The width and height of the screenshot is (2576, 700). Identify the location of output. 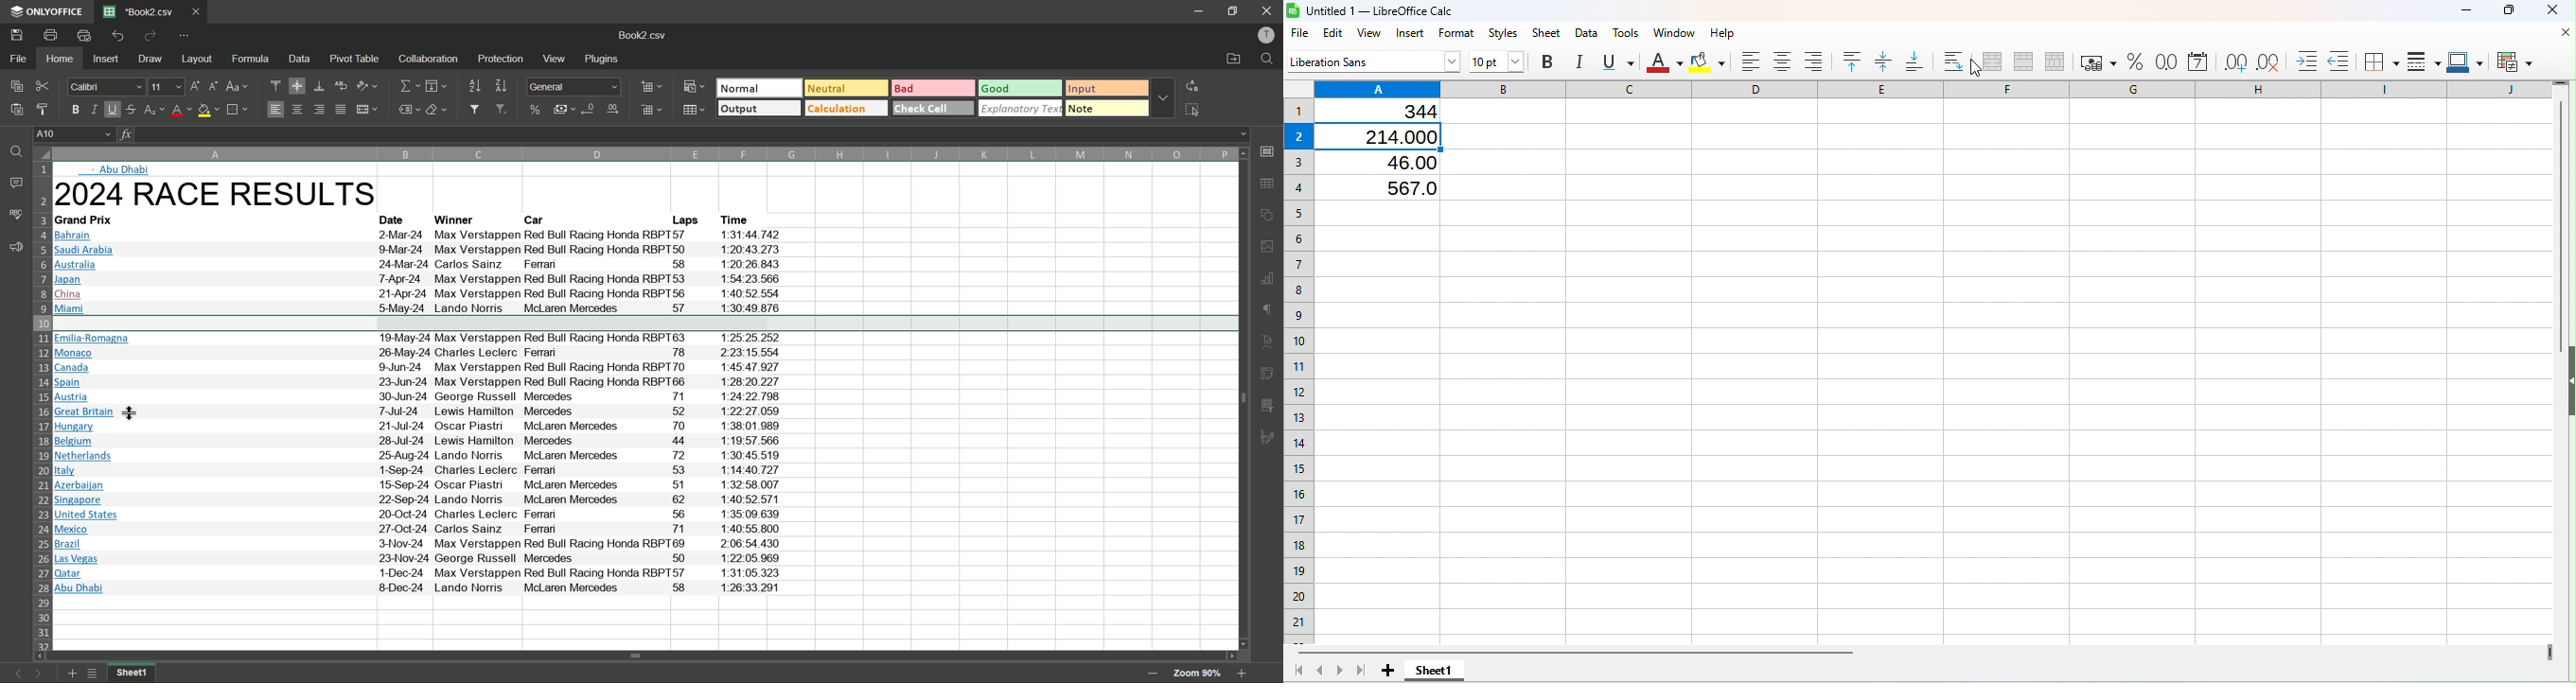
(758, 108).